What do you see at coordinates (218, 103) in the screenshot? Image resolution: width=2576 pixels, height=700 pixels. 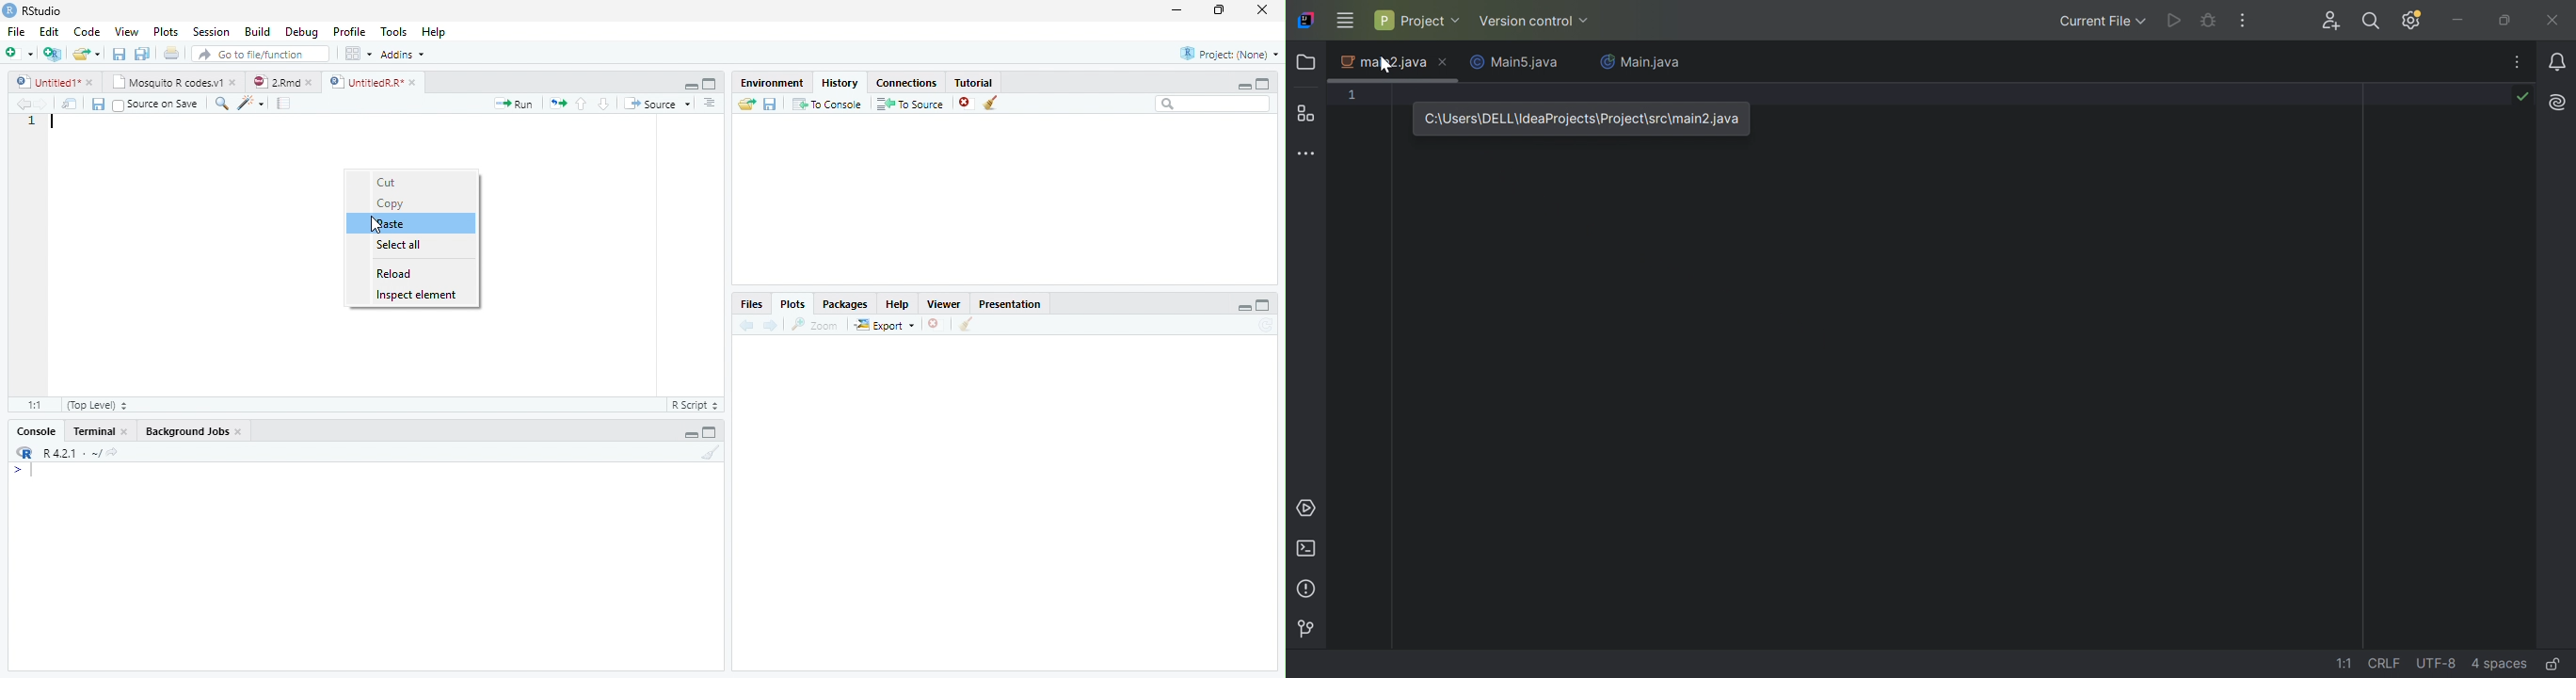 I see `search` at bounding box center [218, 103].